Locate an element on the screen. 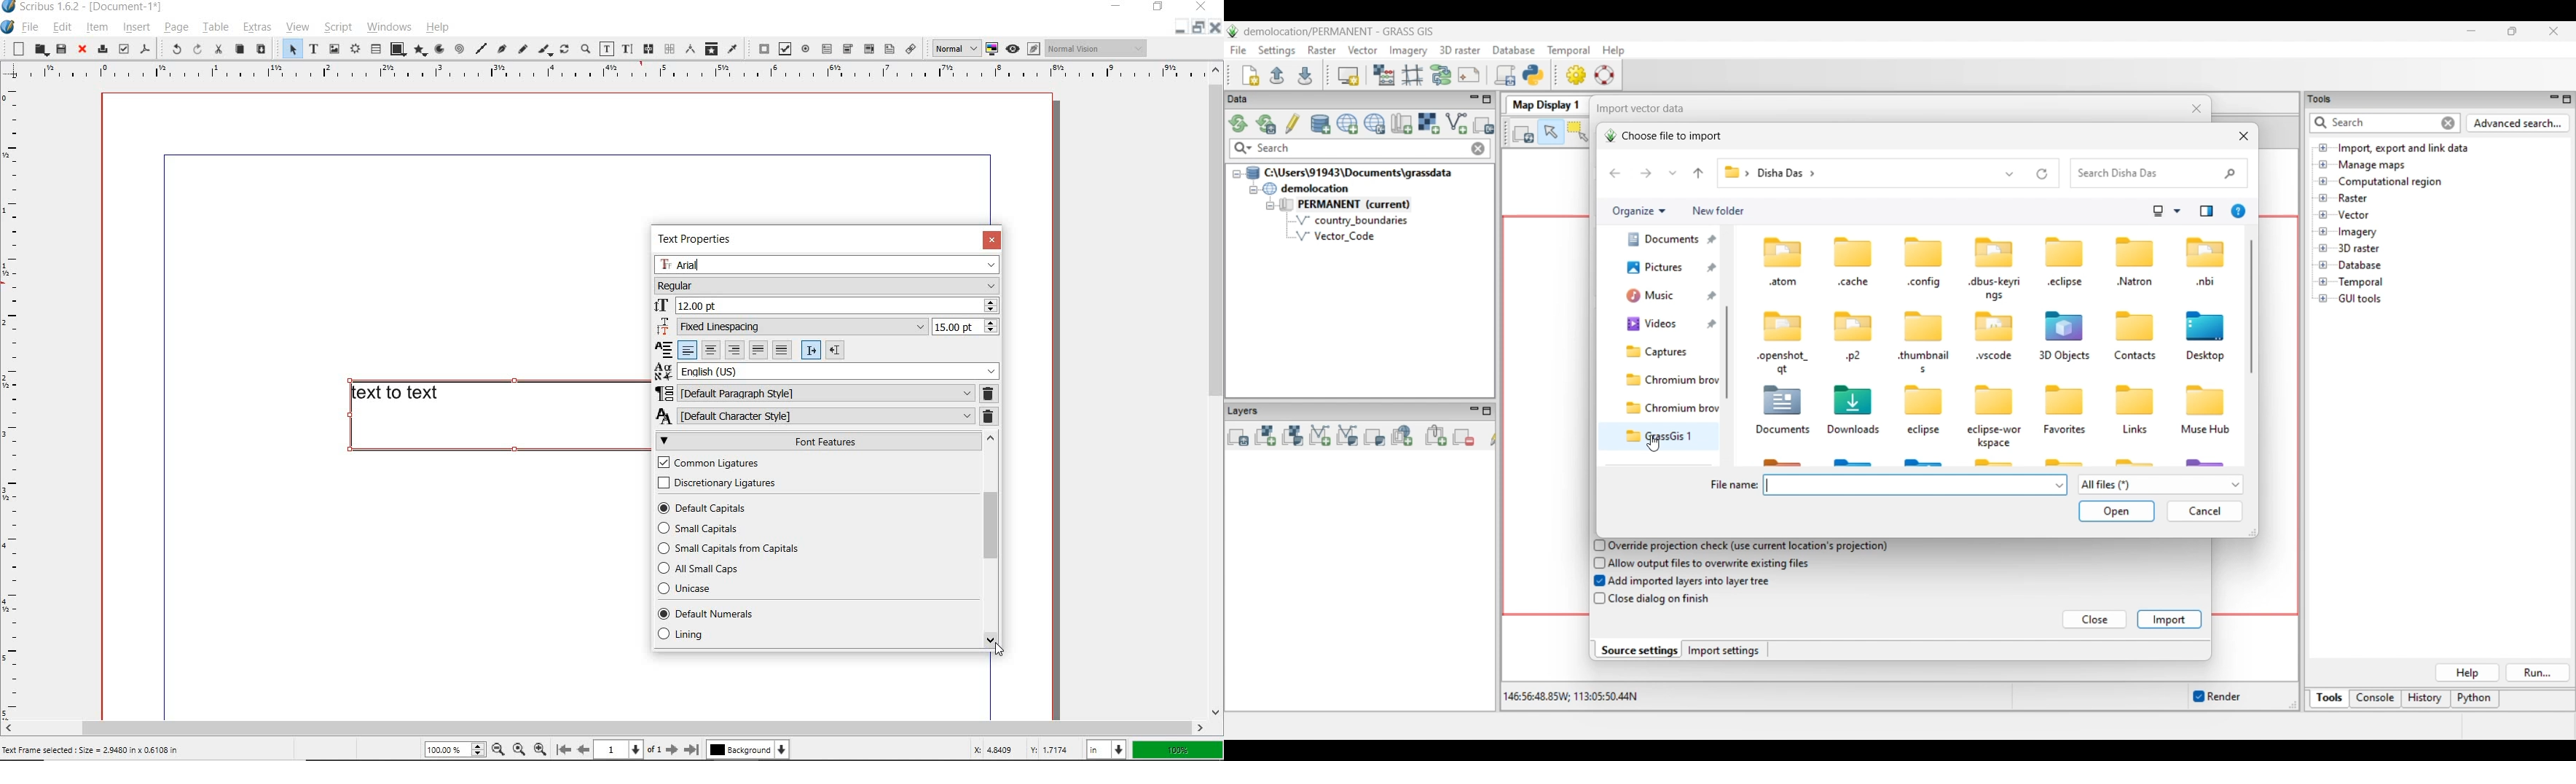 This screenshot has width=2576, height=784. undo is located at coordinates (170, 48).